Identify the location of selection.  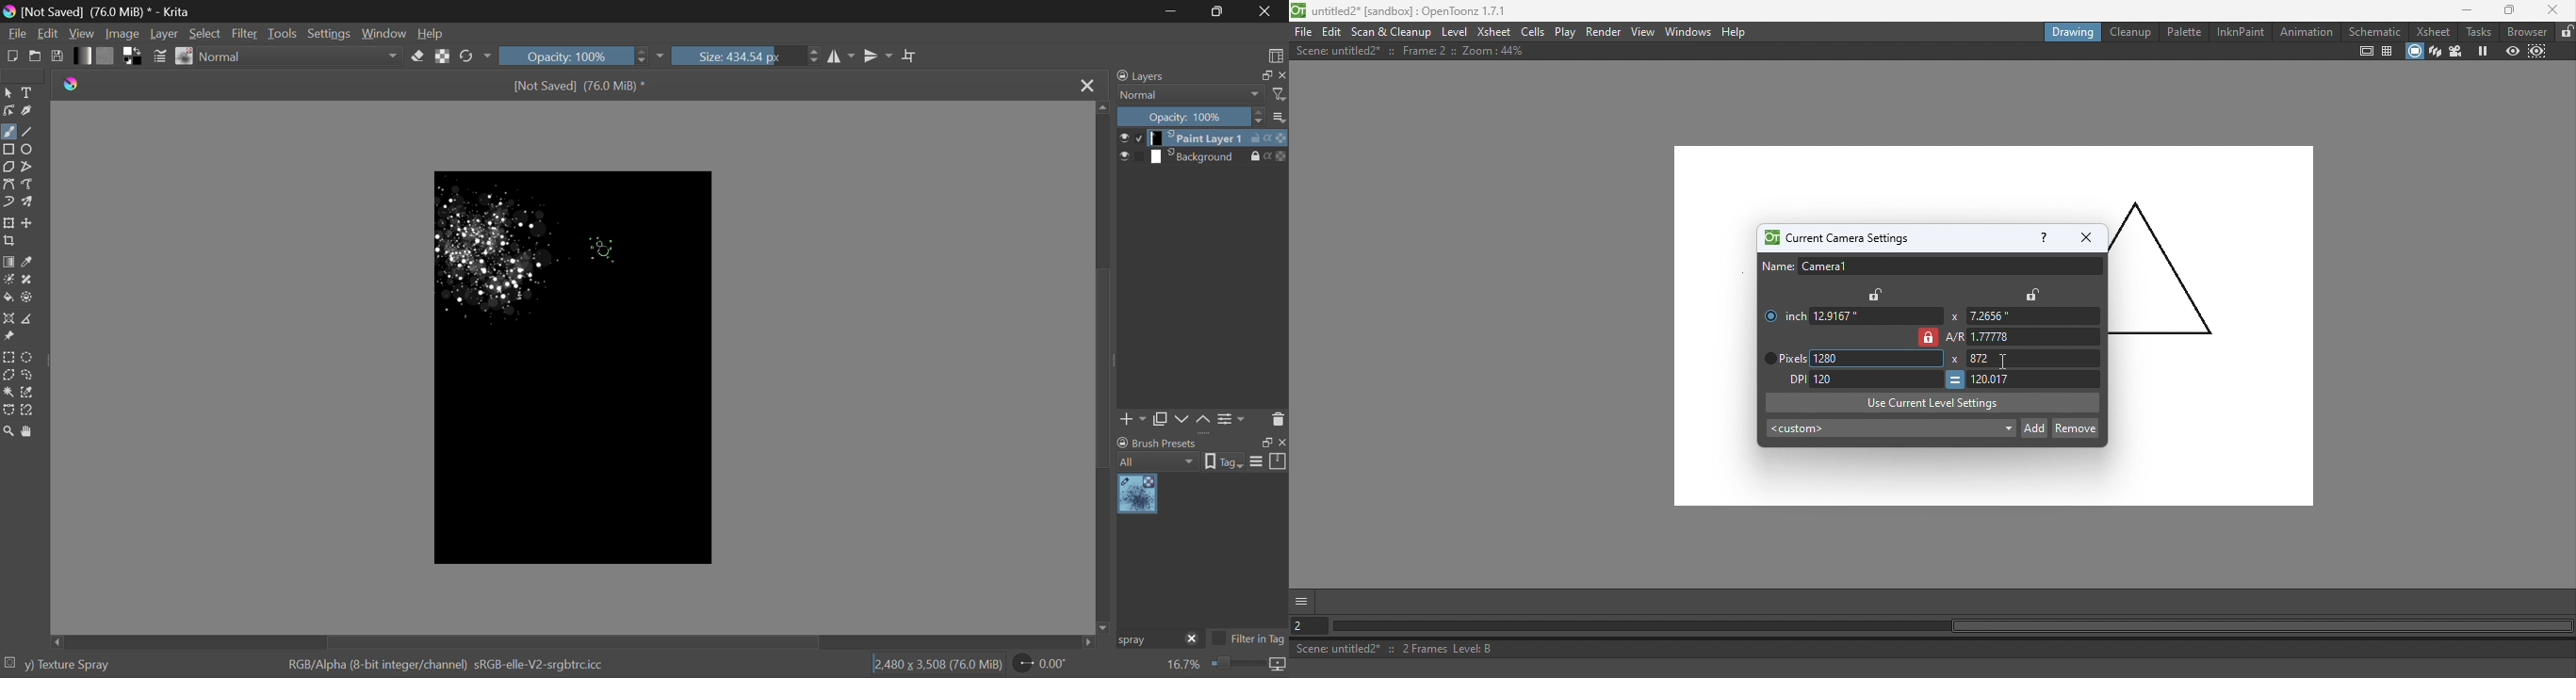
(11, 661).